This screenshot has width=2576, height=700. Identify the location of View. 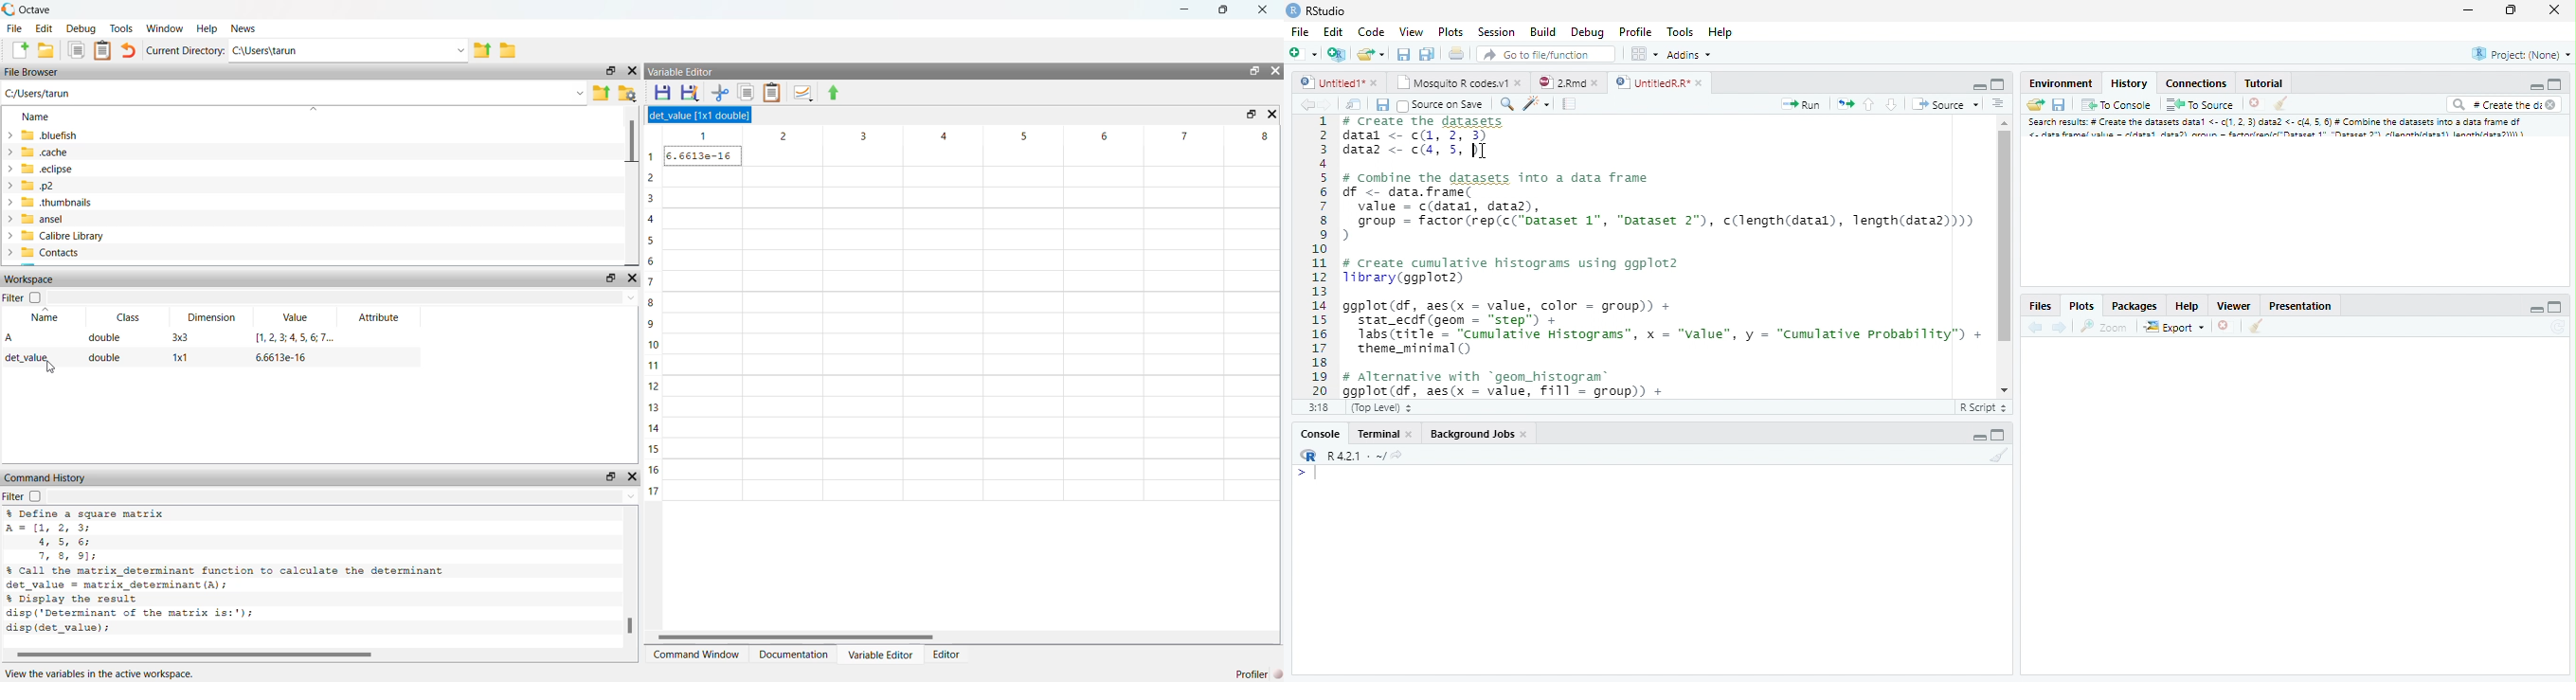
(1410, 33).